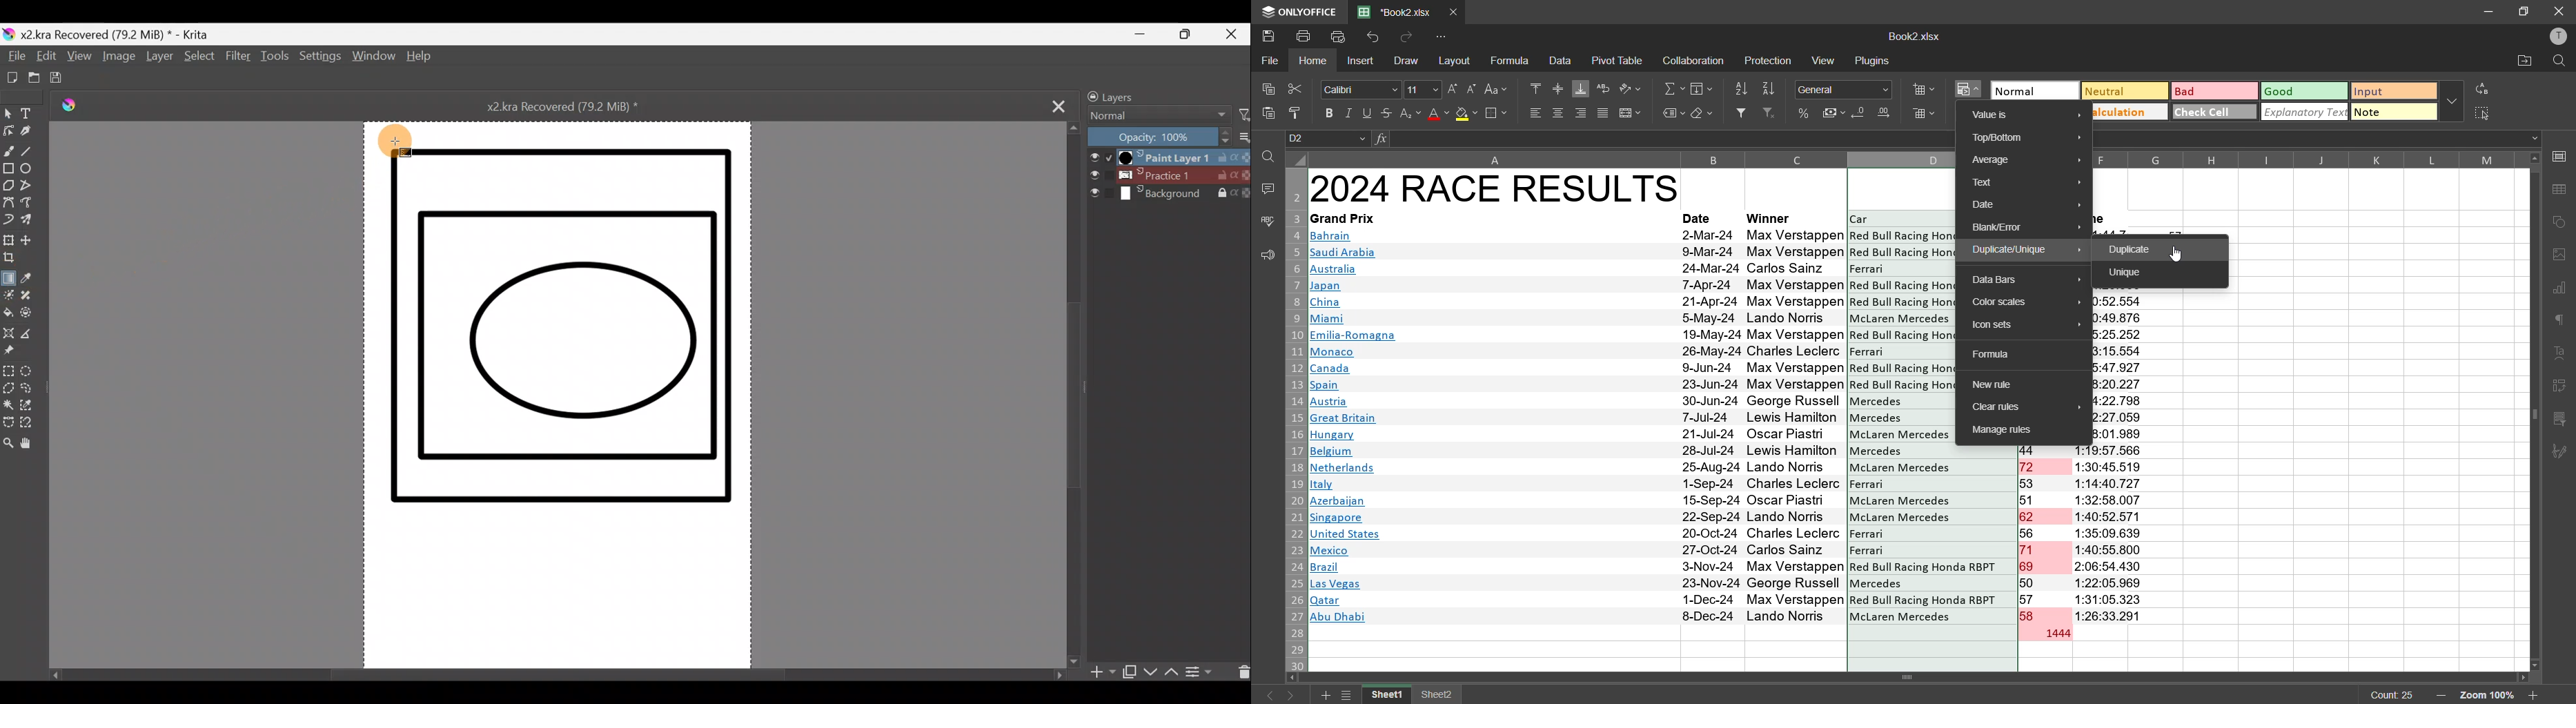 This screenshot has height=728, width=2576. Describe the element at coordinates (32, 188) in the screenshot. I see `Polyline tool` at that location.